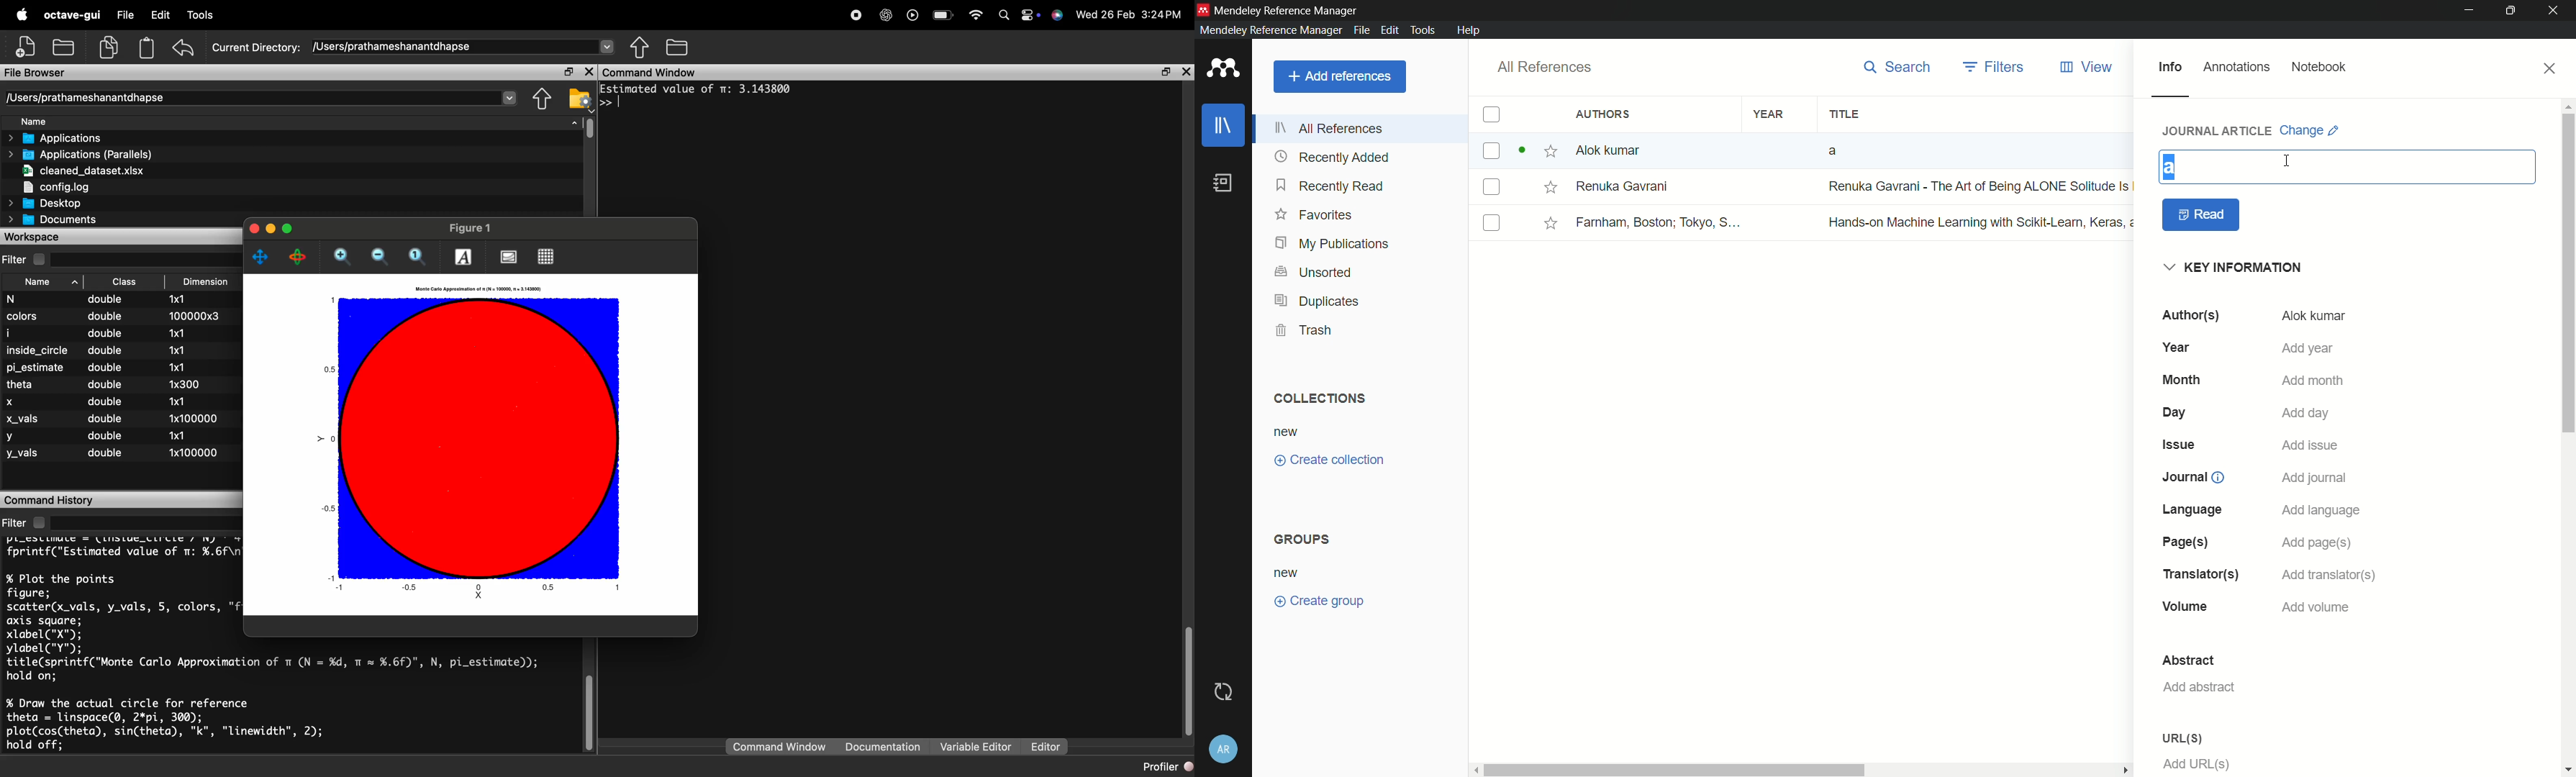  I want to click on info, so click(2169, 68).